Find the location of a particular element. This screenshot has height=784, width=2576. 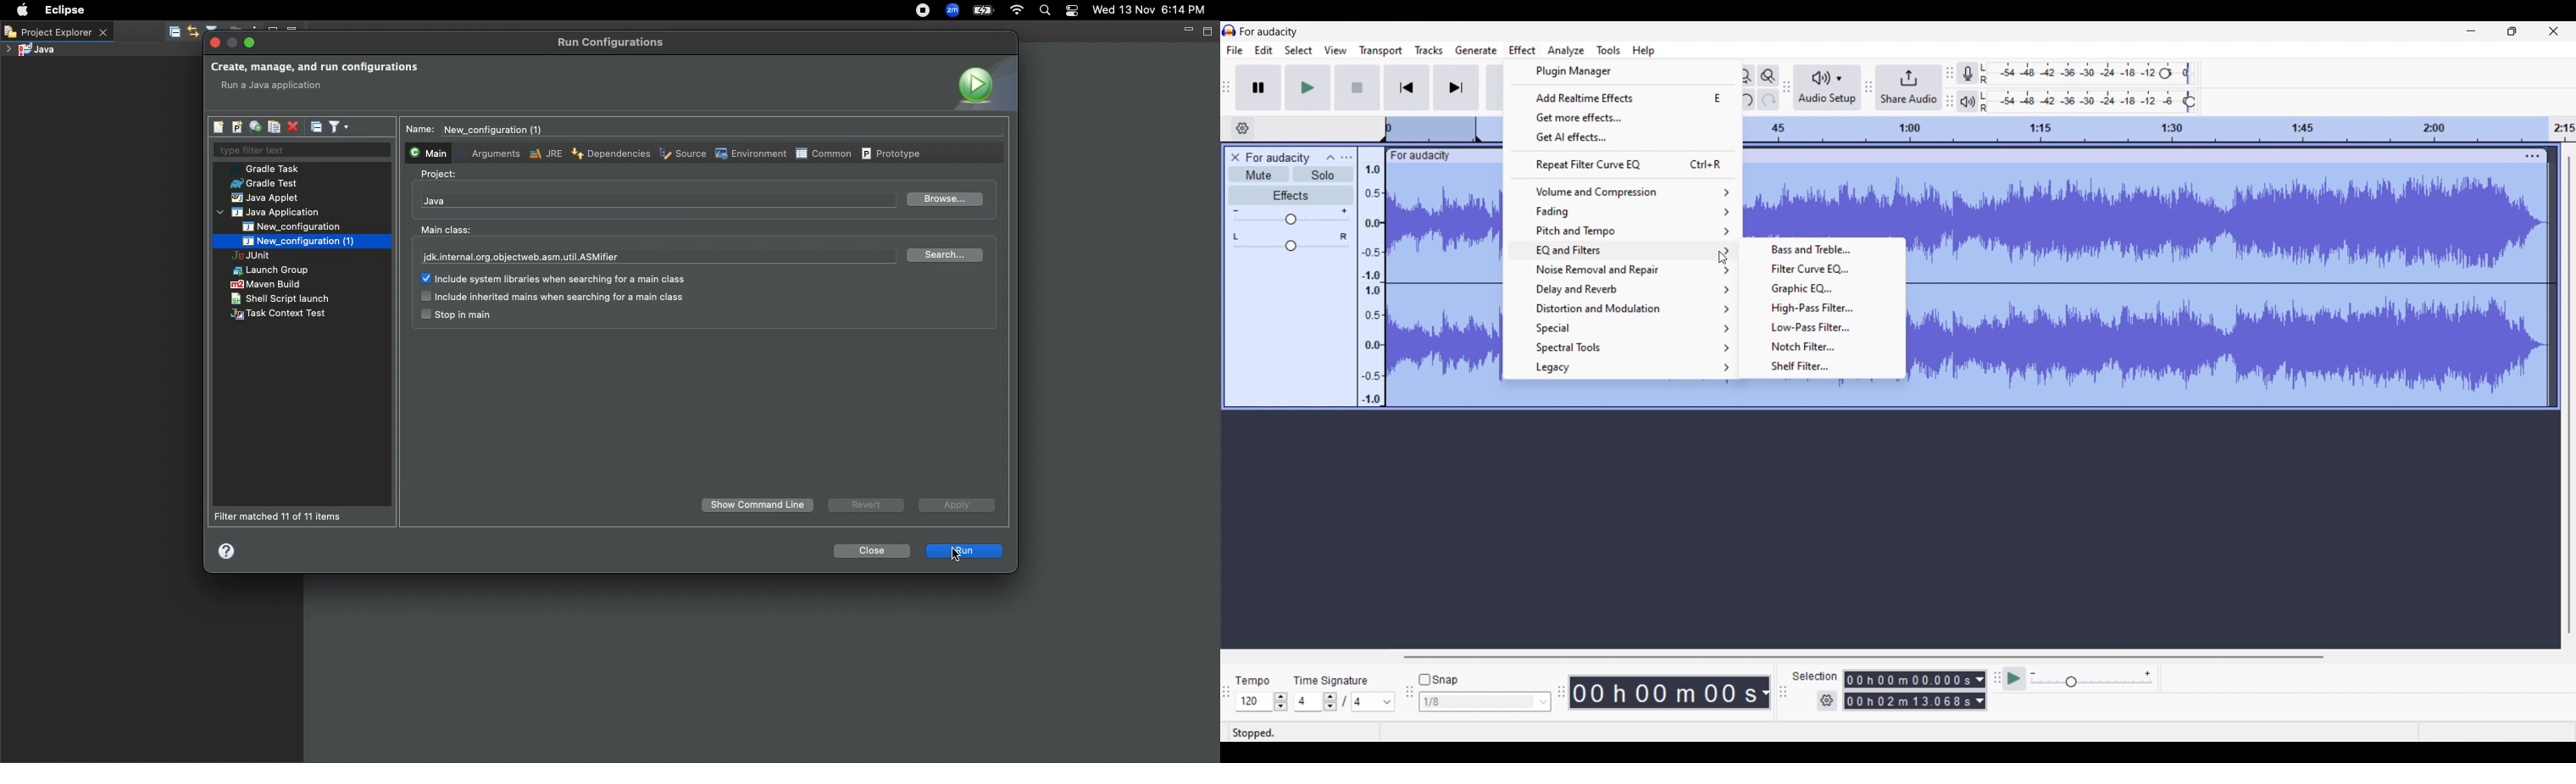

Edit menu is located at coordinates (1264, 51).